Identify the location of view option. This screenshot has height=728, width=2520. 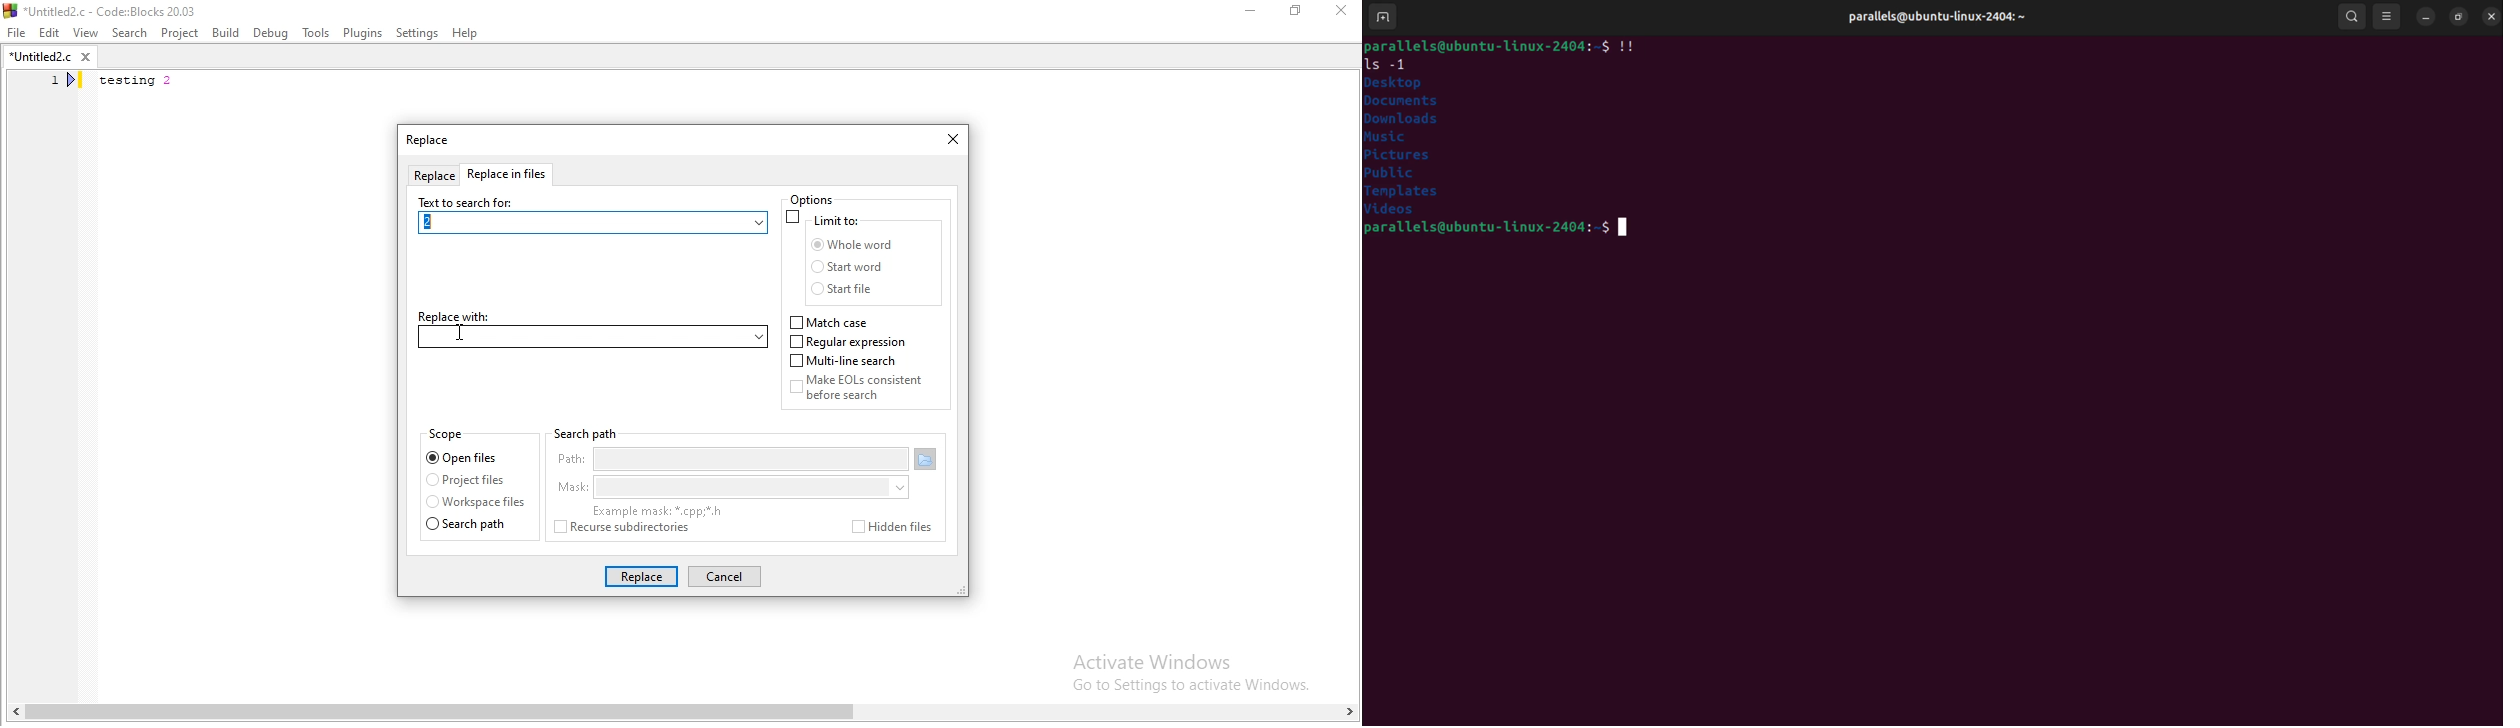
(2389, 18).